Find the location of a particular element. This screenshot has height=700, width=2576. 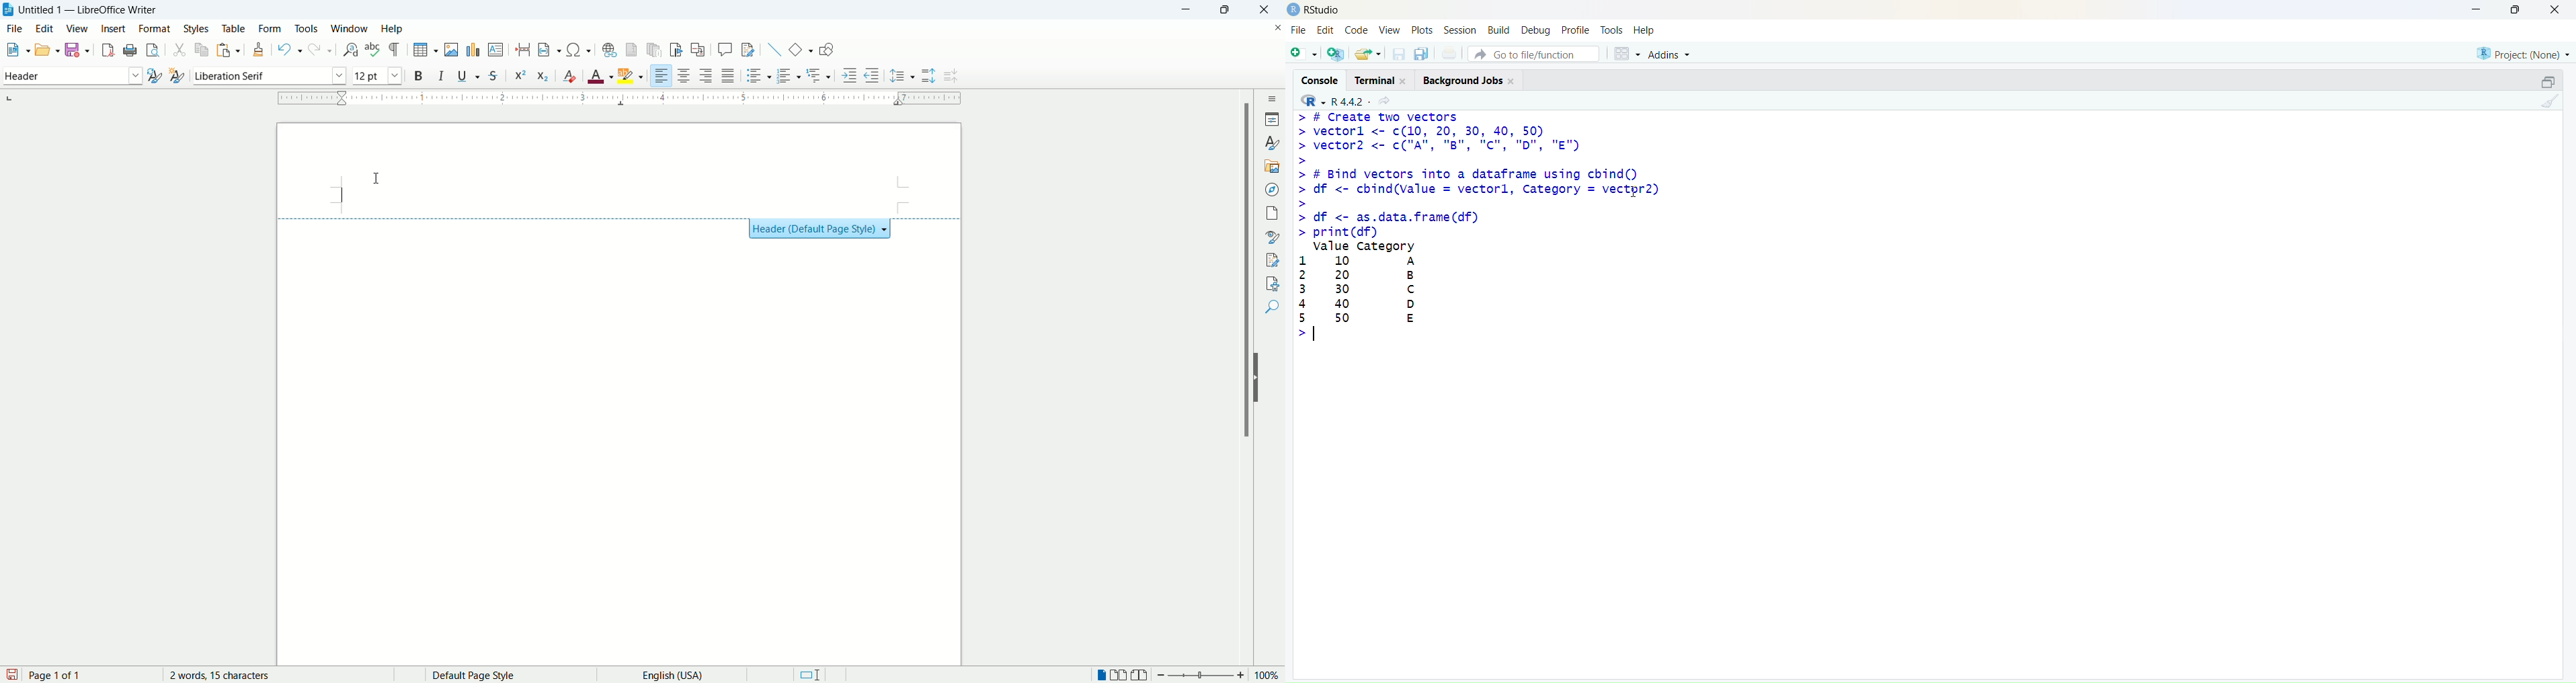

 R 4.4.2 is located at coordinates (1330, 102).